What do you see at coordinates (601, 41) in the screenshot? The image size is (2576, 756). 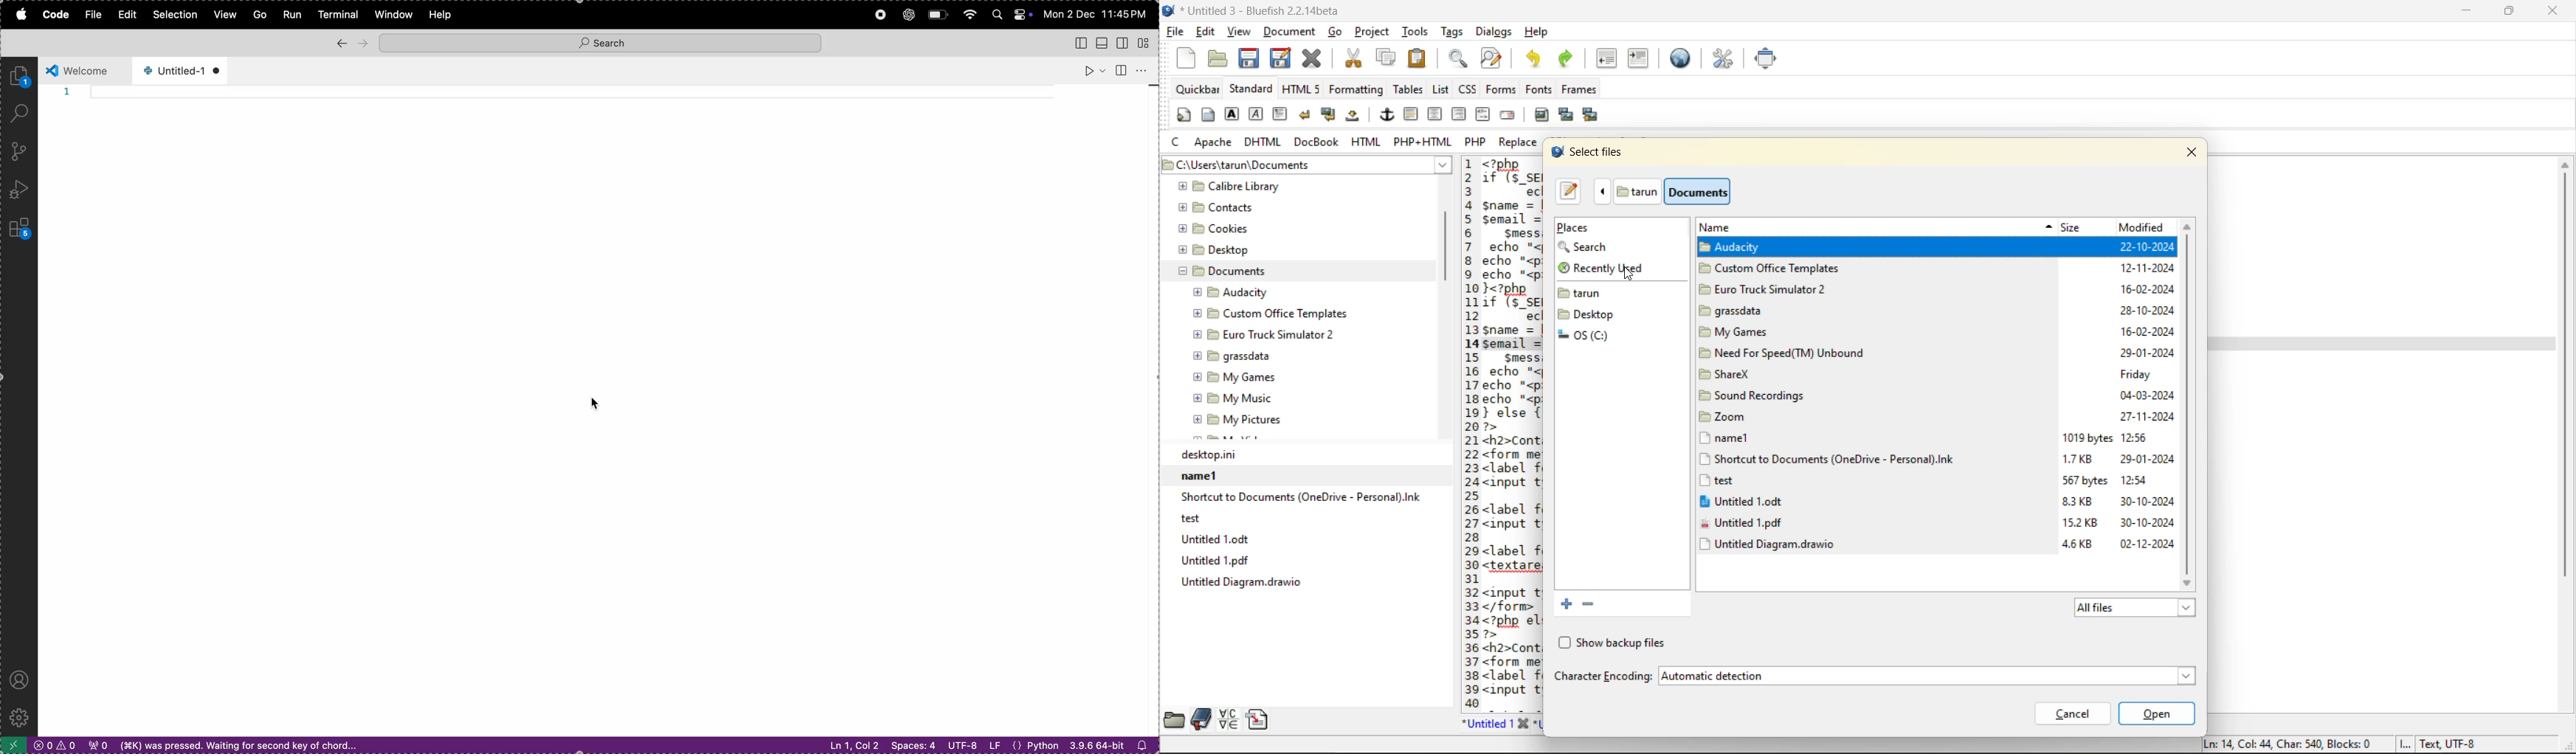 I see `search` at bounding box center [601, 41].